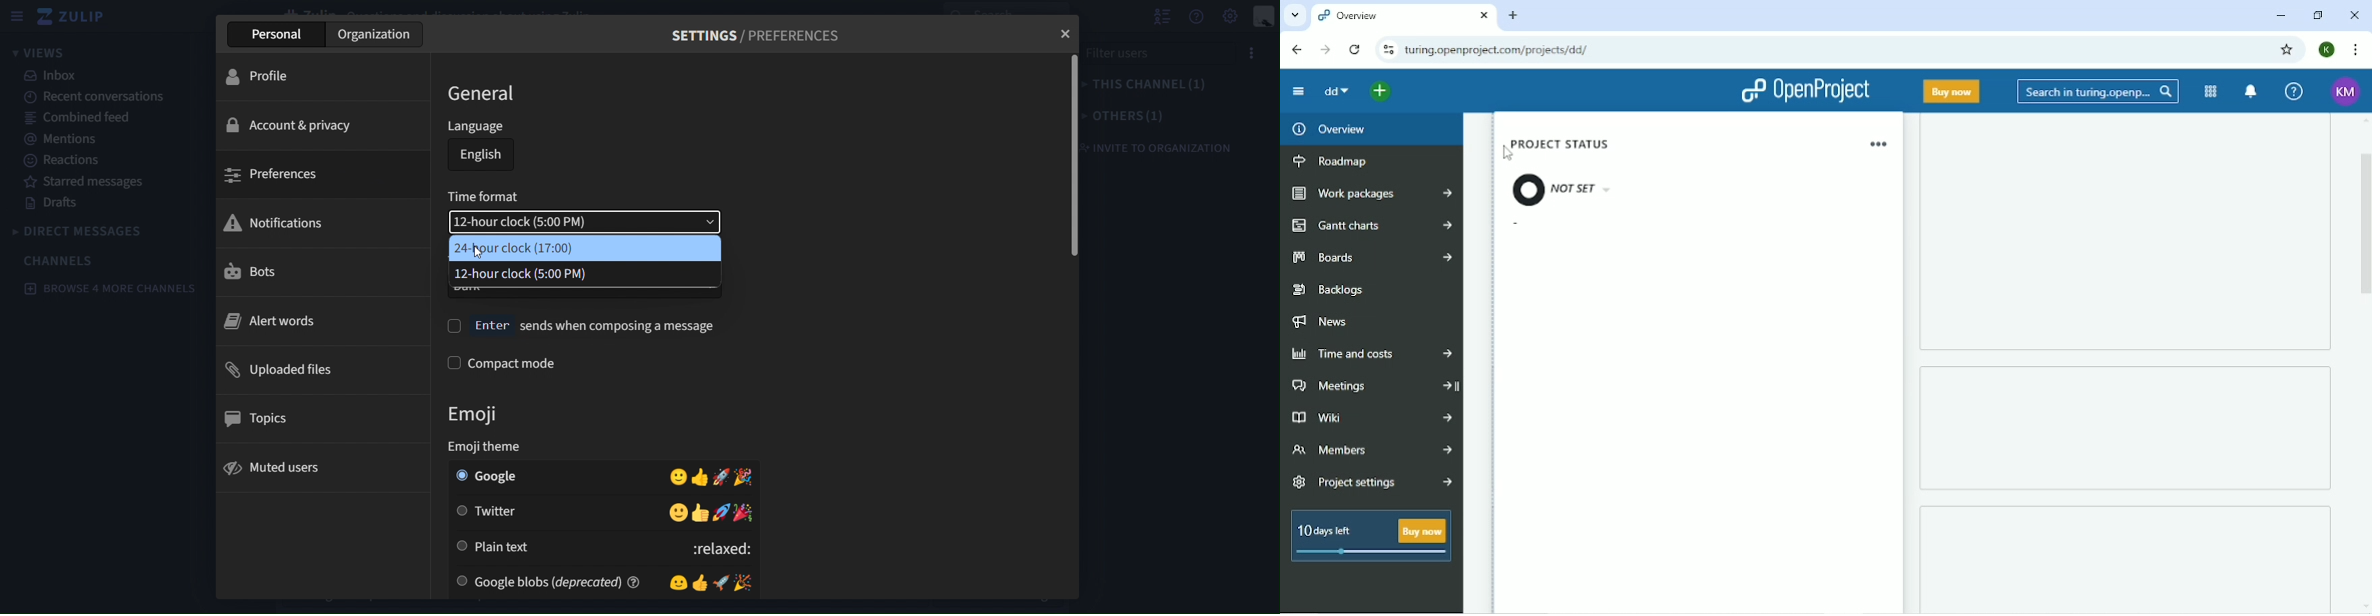 The width and height of the screenshot is (2380, 616). Describe the element at coordinates (500, 447) in the screenshot. I see `Emoji theme` at that location.